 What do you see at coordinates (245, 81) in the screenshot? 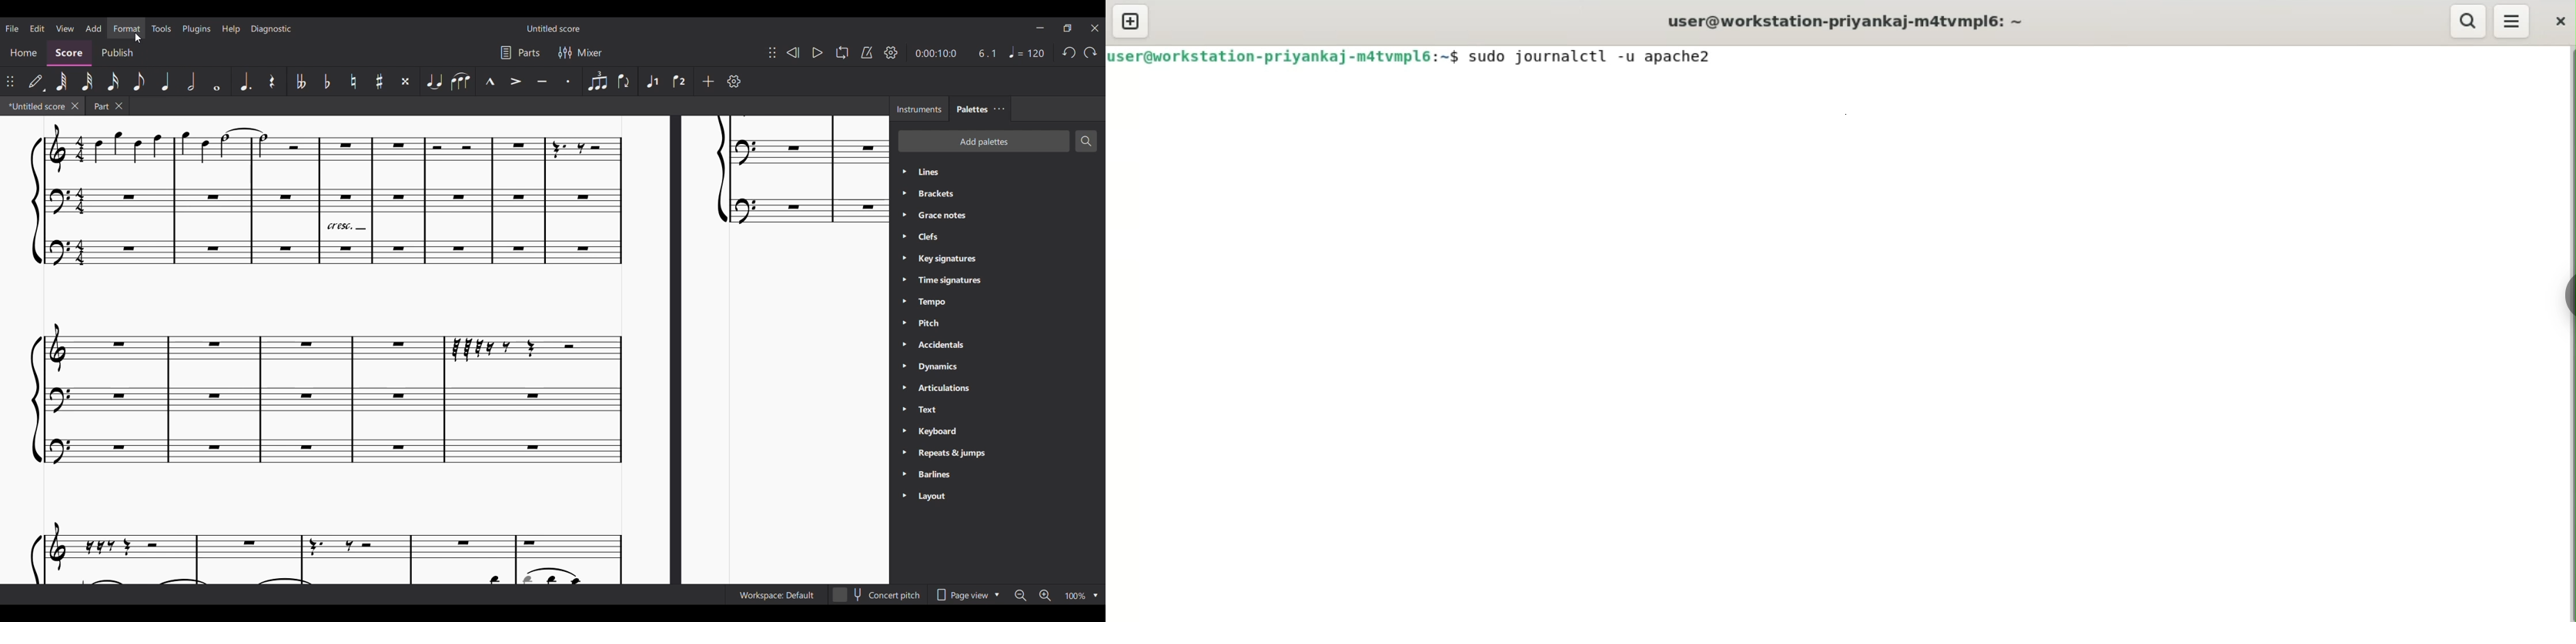
I see `Augmentation dot` at bounding box center [245, 81].